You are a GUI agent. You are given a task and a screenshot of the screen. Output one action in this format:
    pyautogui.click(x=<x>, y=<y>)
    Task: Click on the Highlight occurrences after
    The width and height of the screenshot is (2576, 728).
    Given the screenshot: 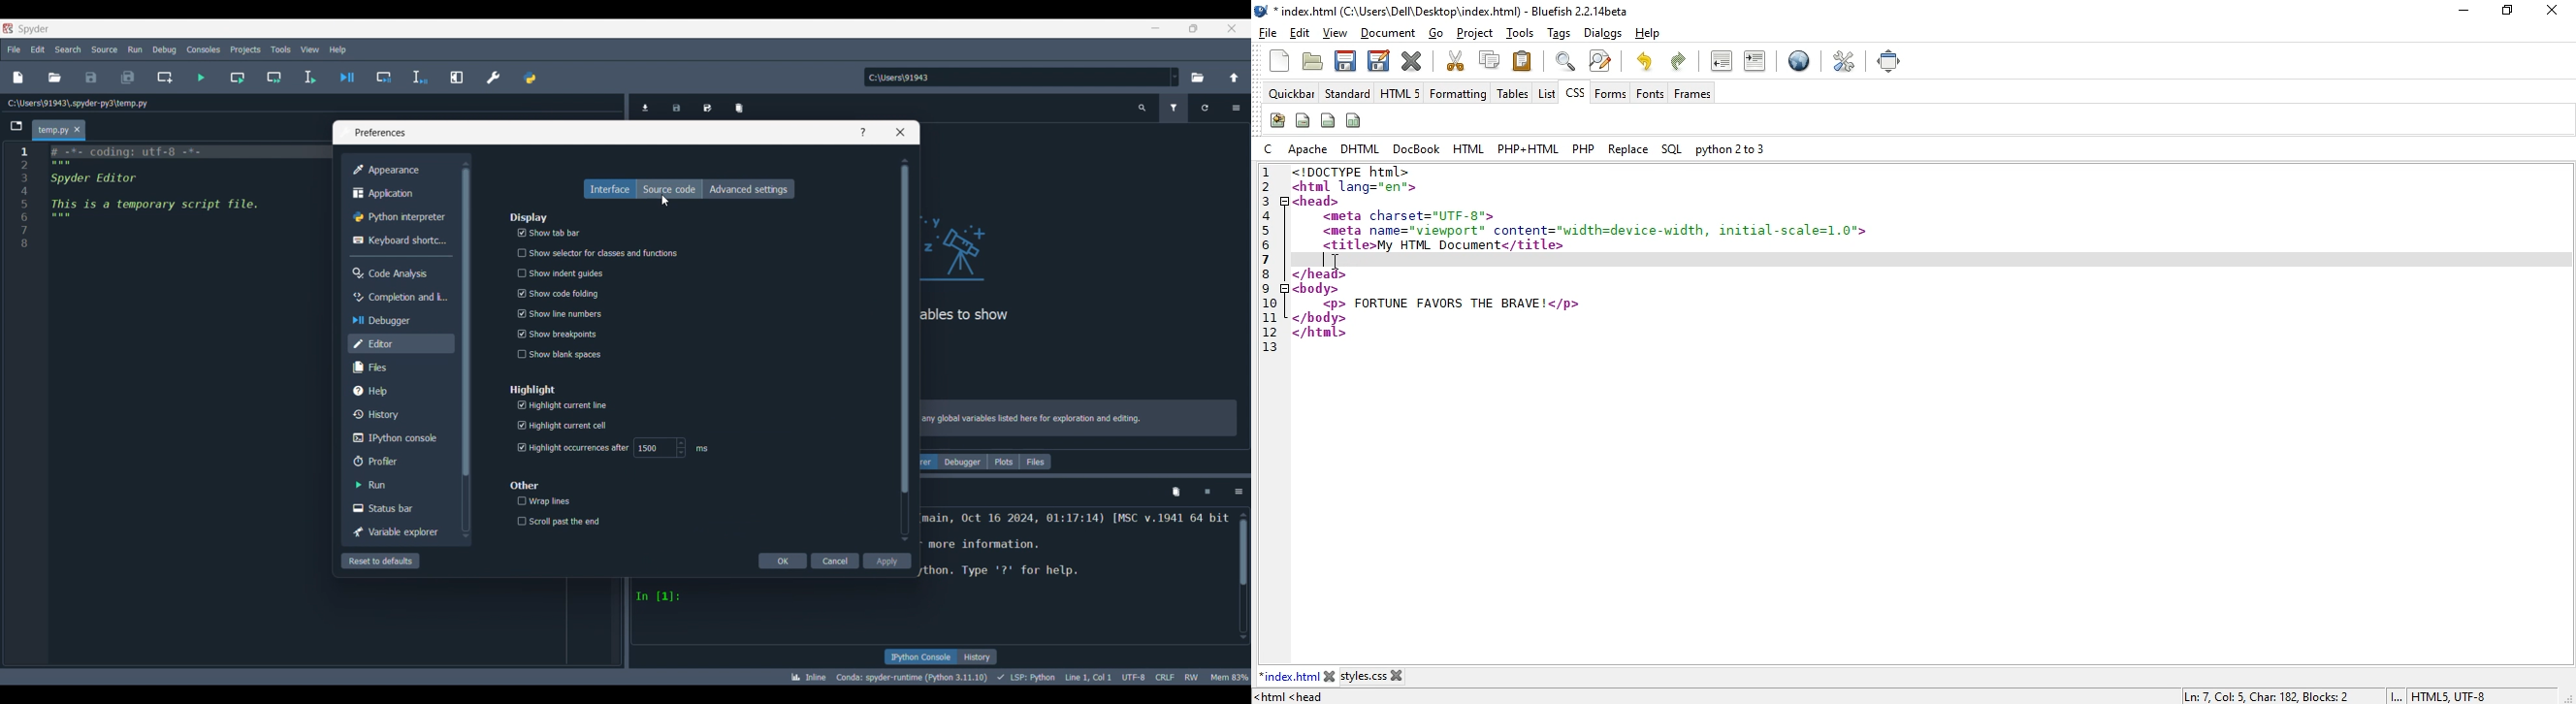 What is the action you would take?
    pyautogui.click(x=574, y=449)
    